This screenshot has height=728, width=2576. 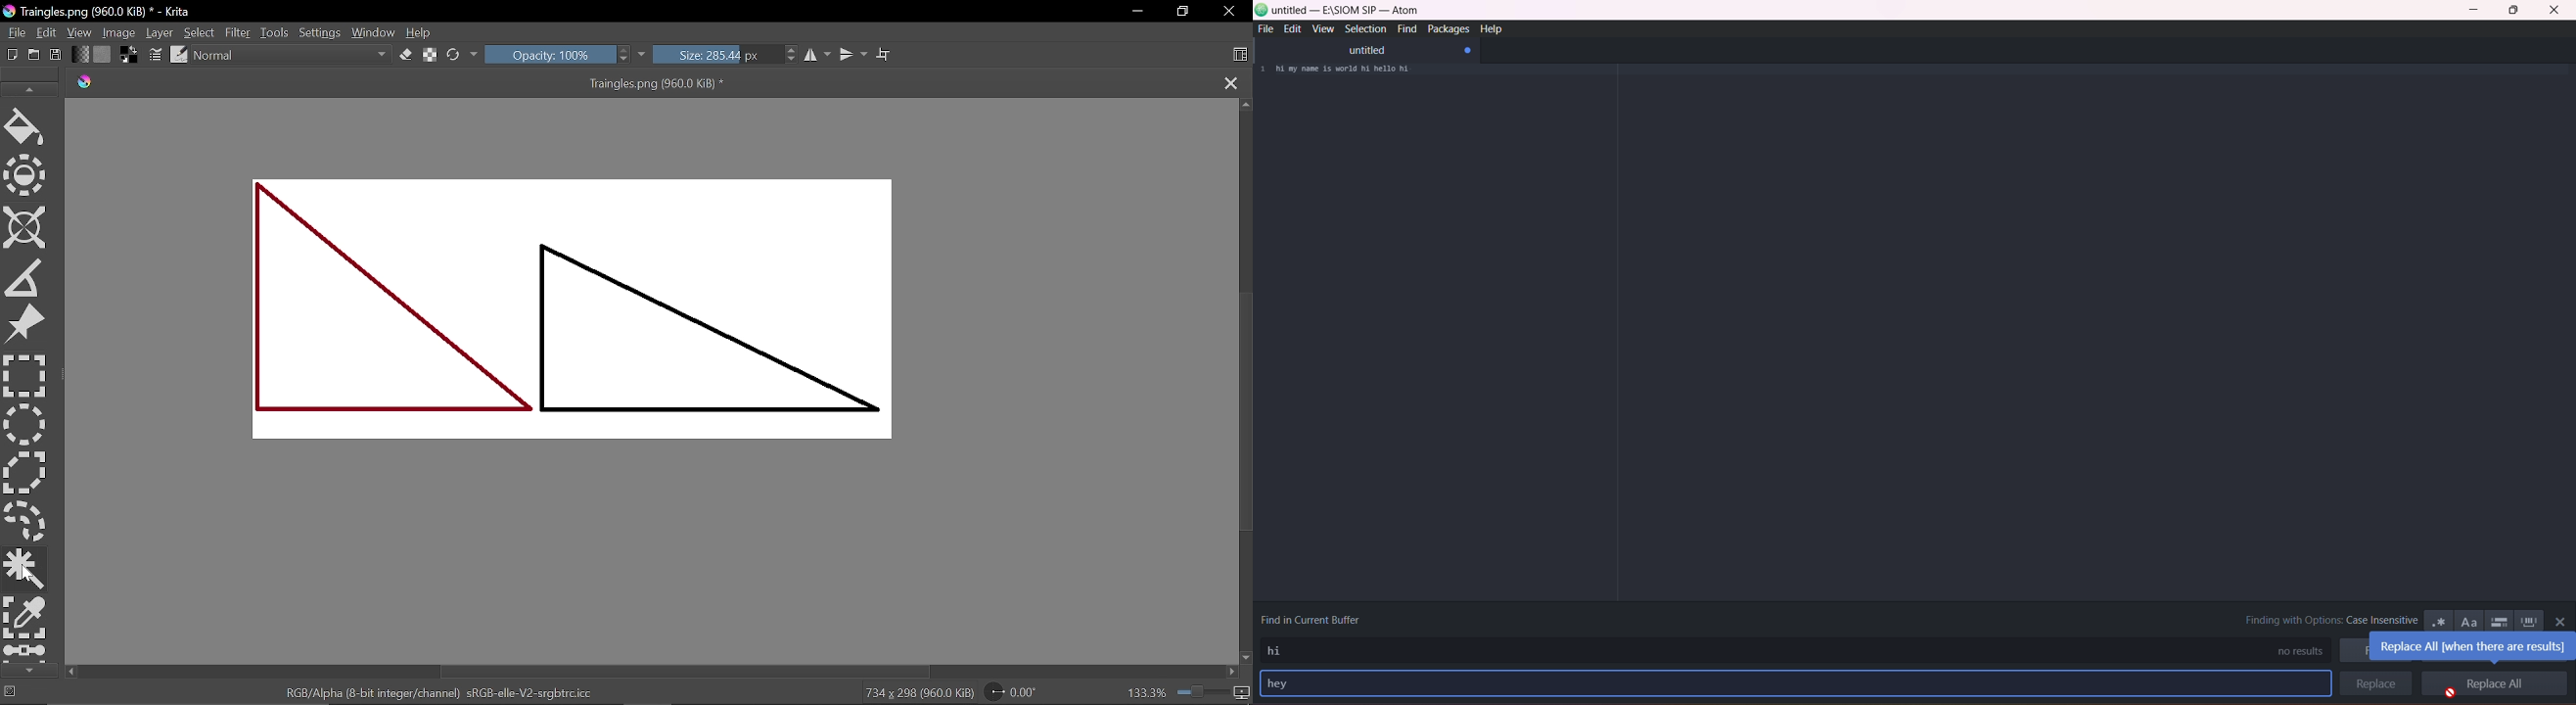 What do you see at coordinates (375, 30) in the screenshot?
I see `Window` at bounding box center [375, 30].